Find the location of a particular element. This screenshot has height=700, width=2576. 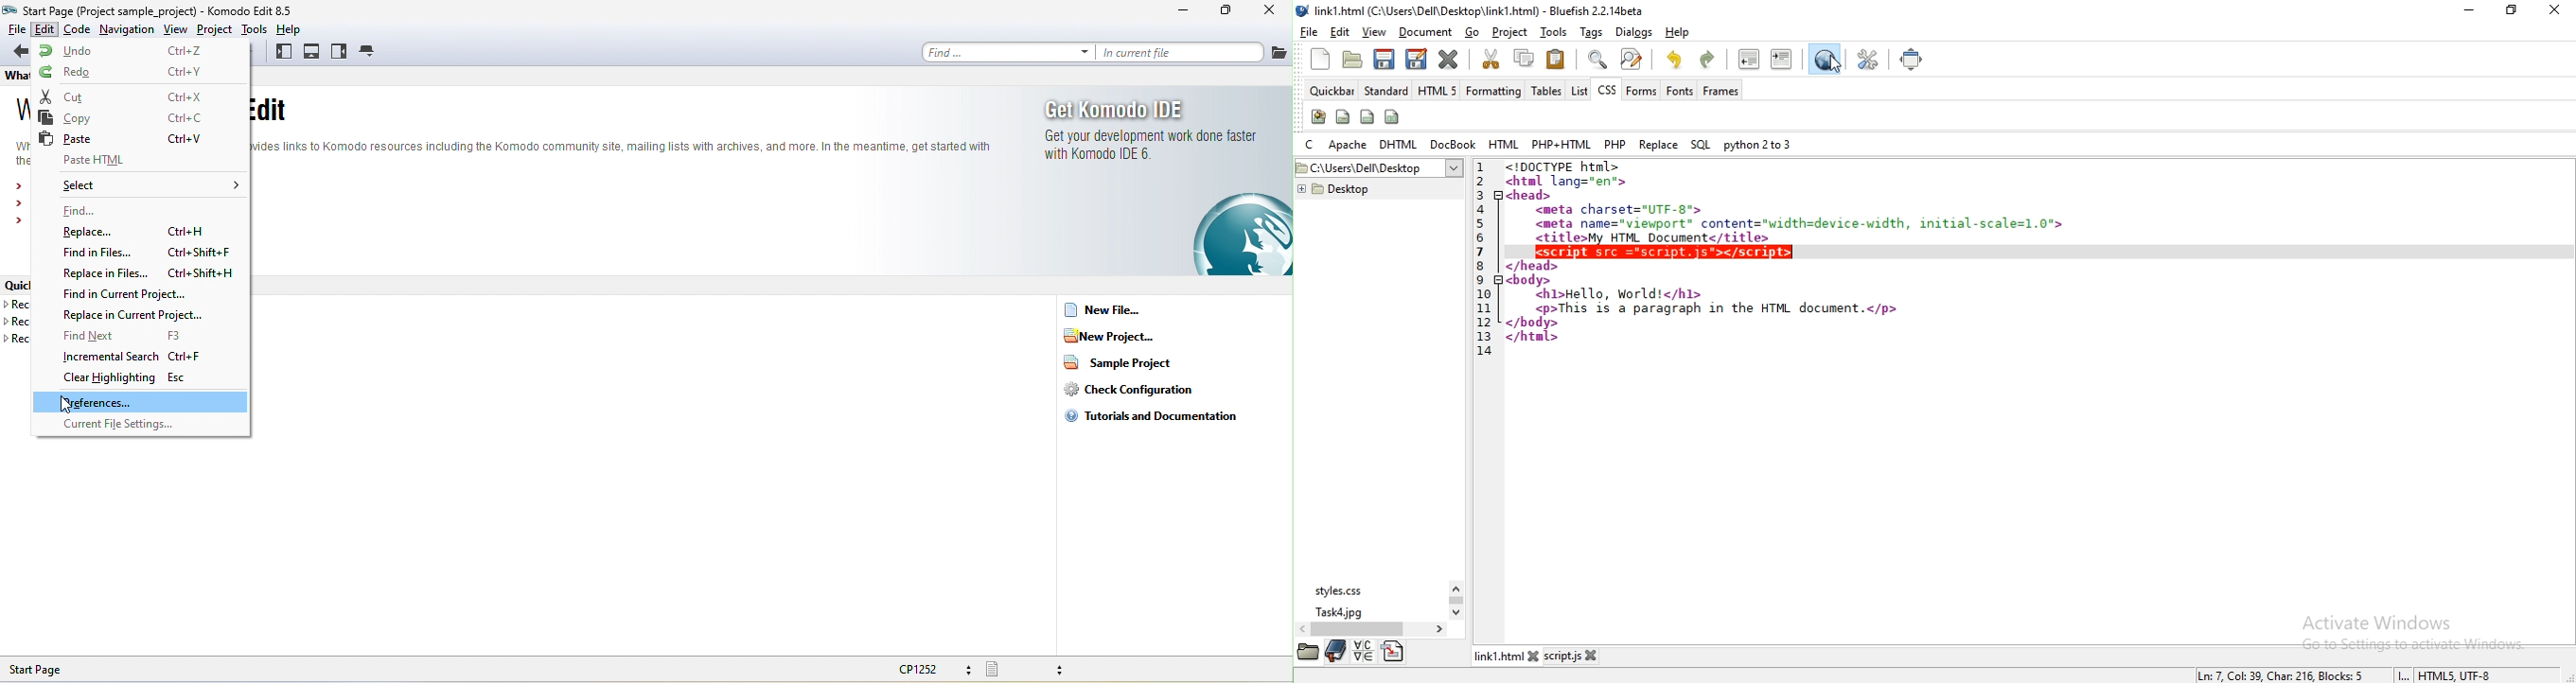

12 is located at coordinates (1484, 324).